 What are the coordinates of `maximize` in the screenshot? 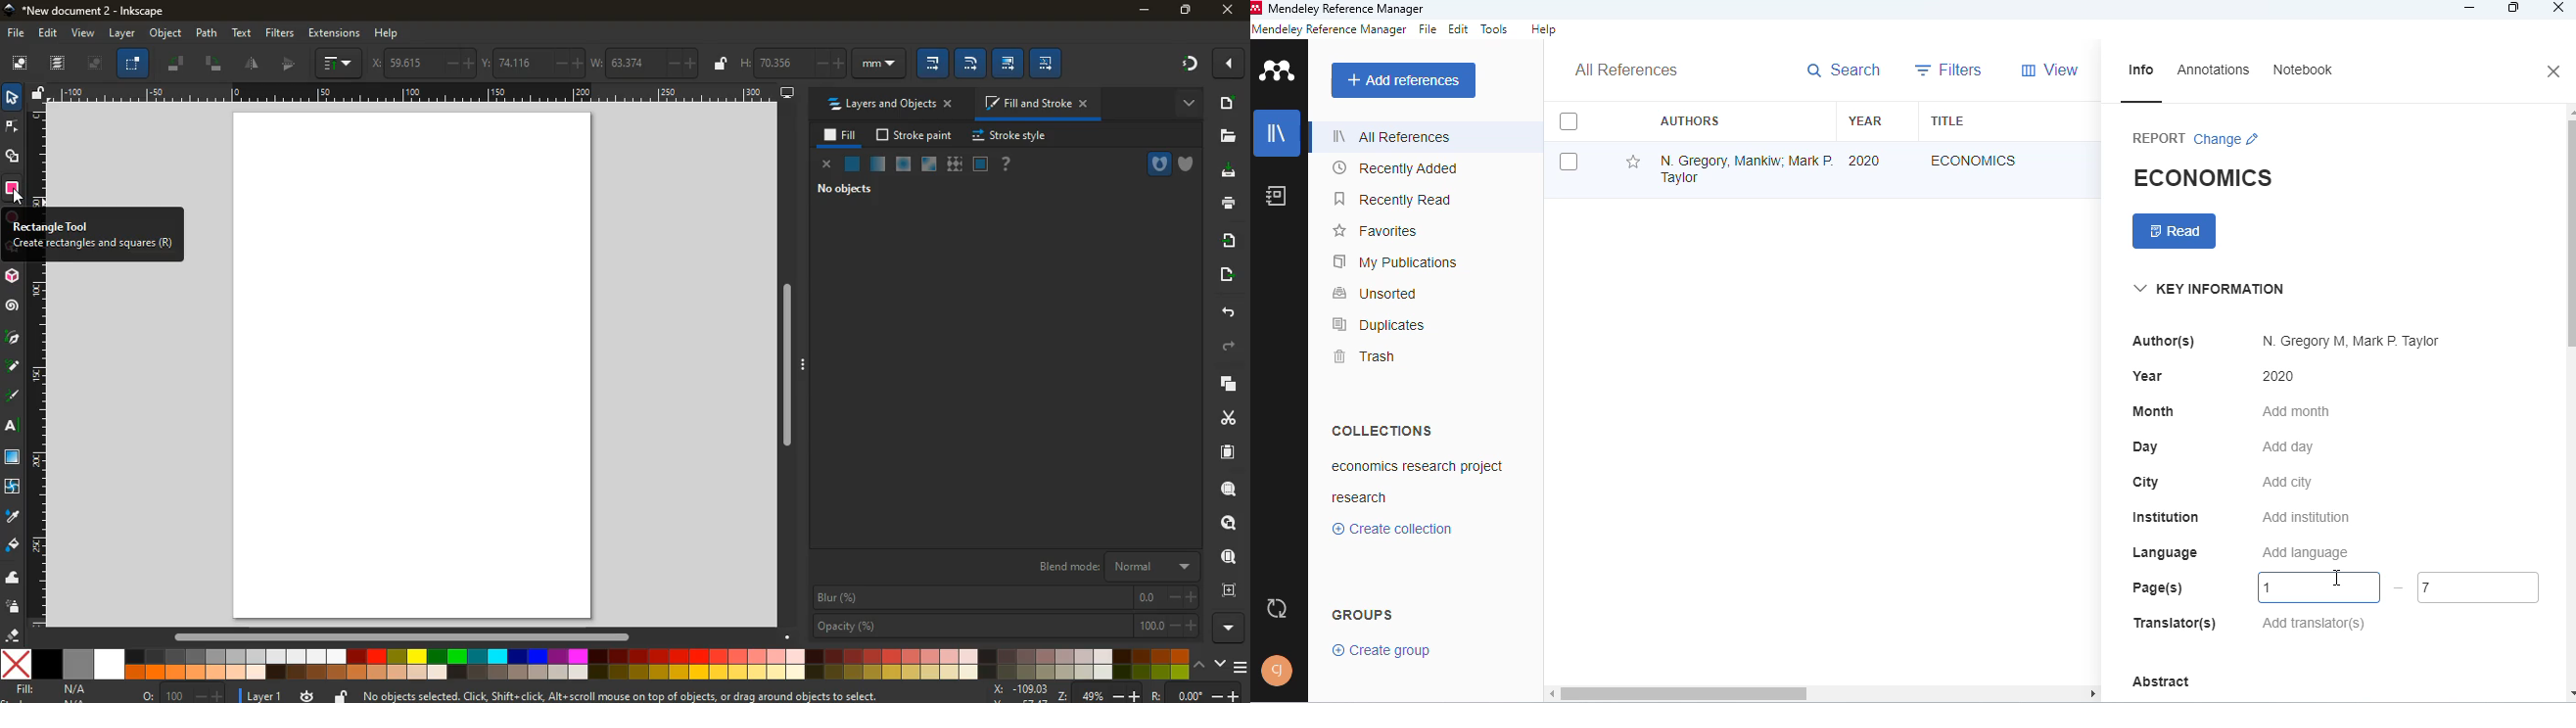 It's located at (2514, 9).